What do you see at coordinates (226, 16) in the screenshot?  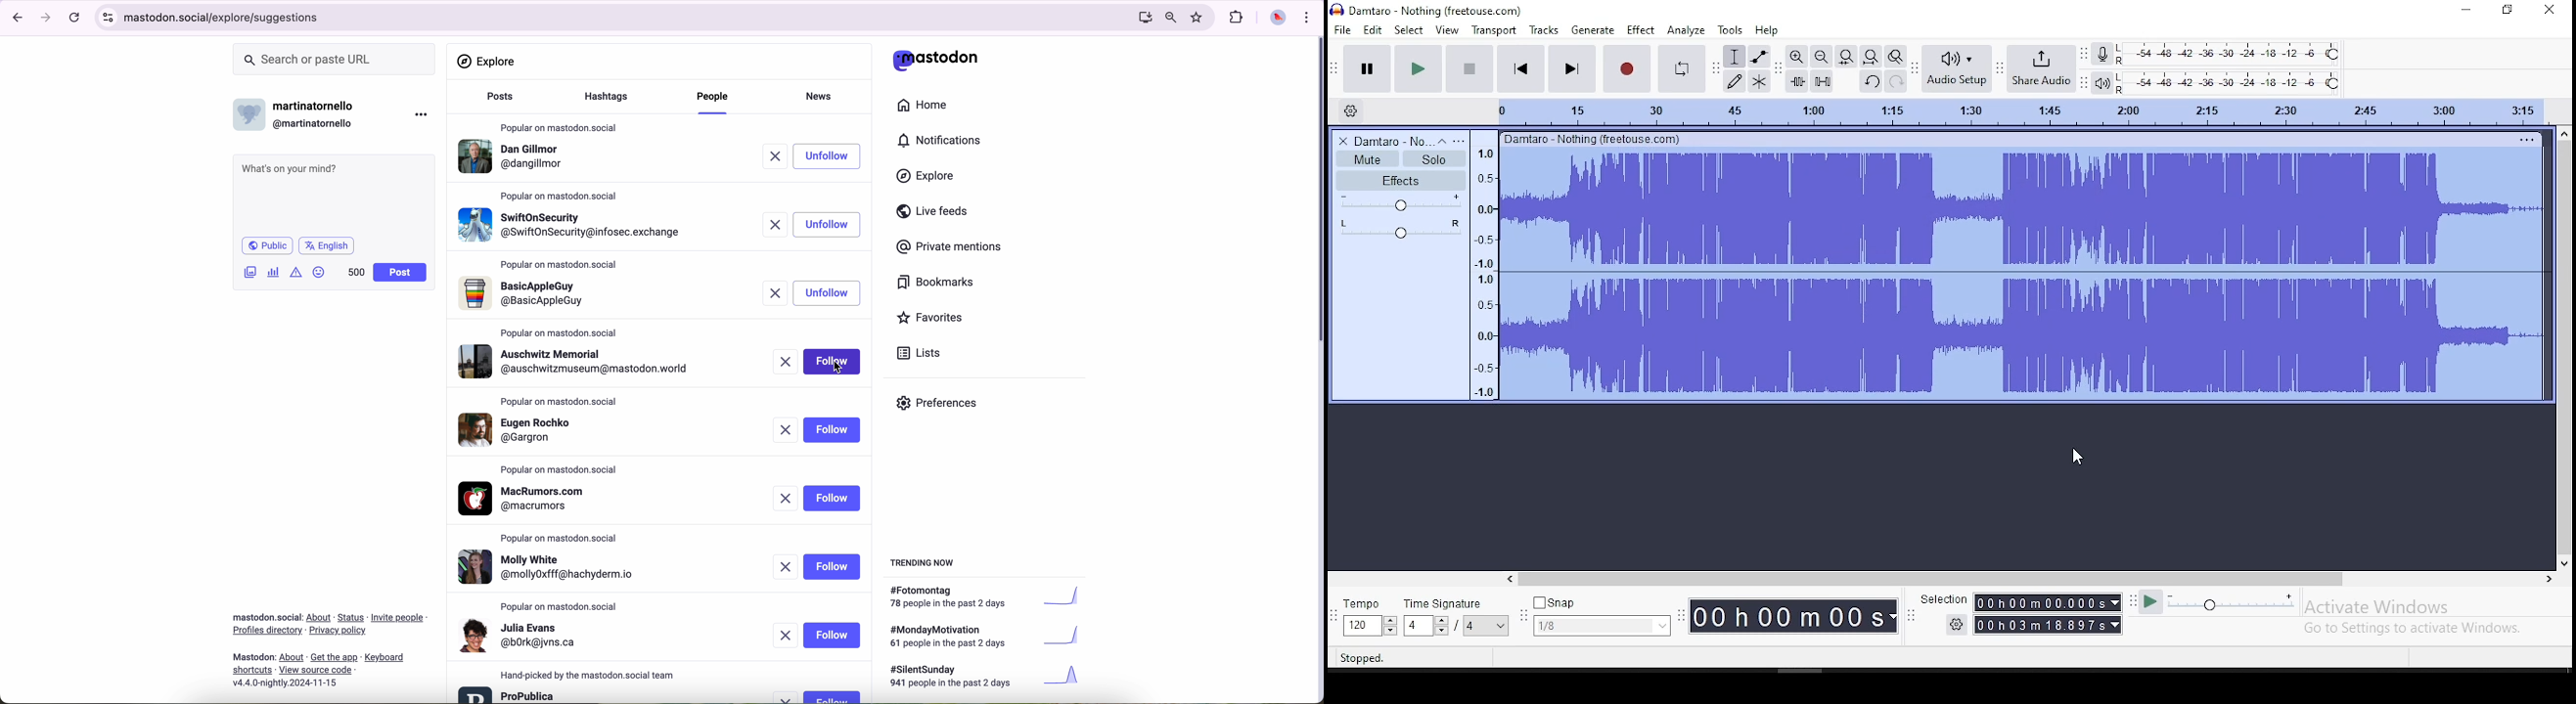 I see `URL` at bounding box center [226, 16].